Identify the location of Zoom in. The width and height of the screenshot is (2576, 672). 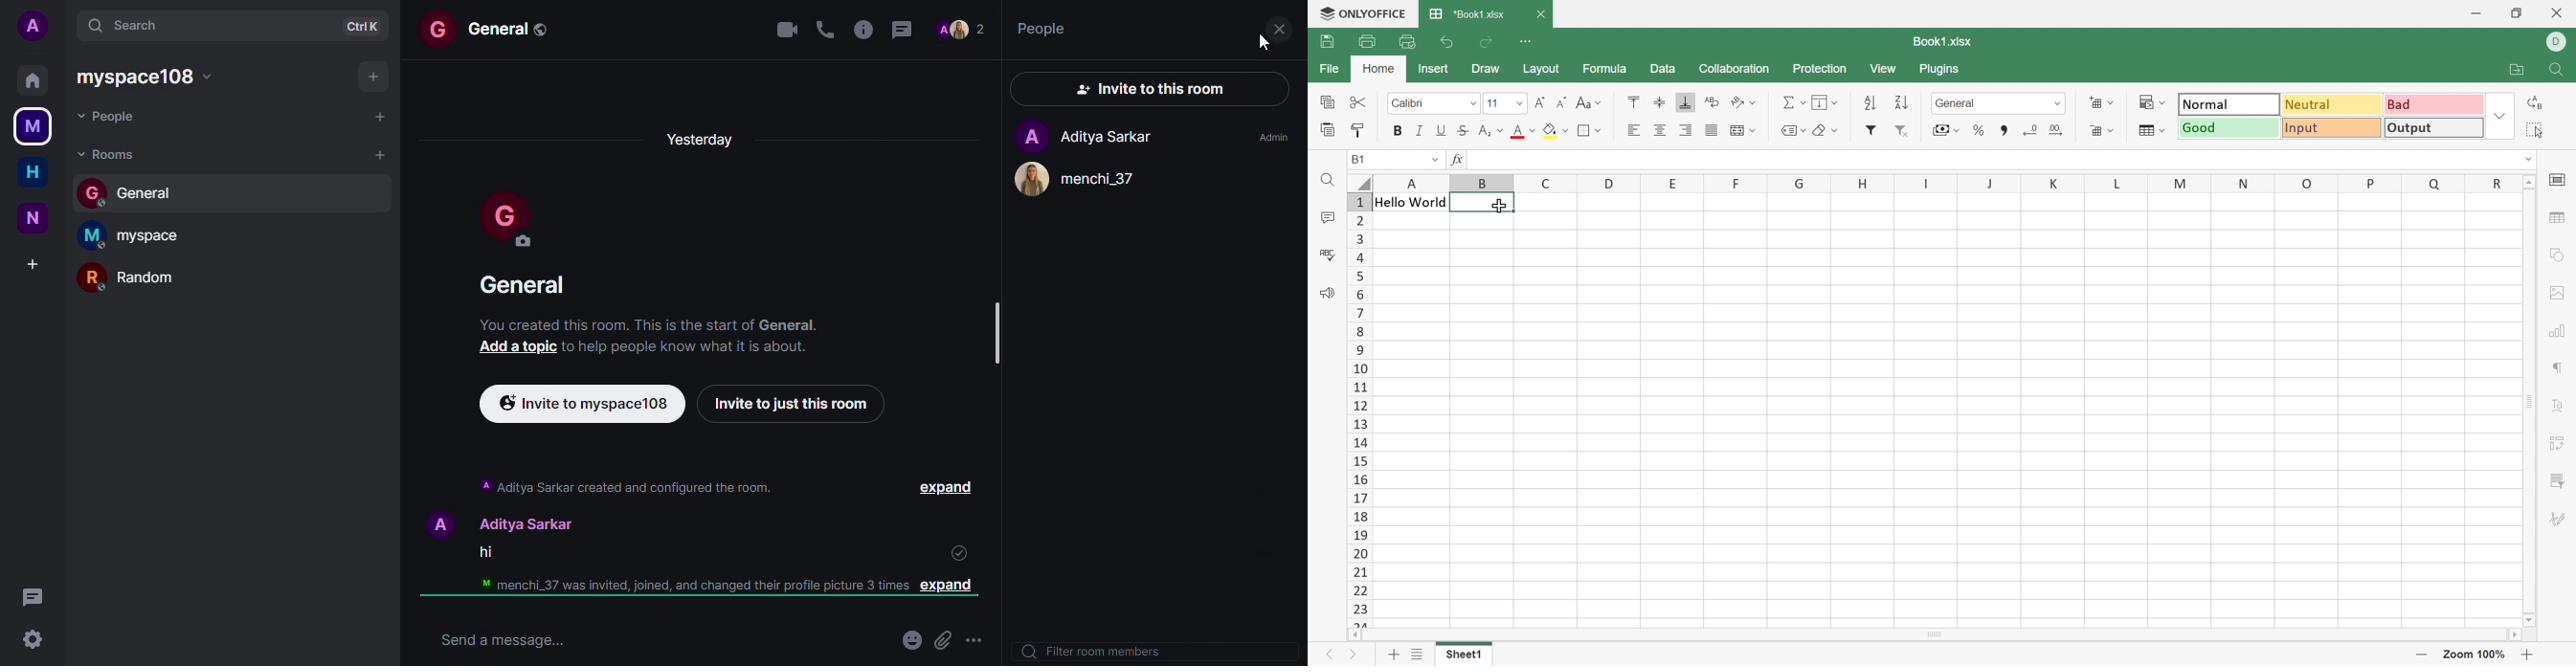
(2529, 657).